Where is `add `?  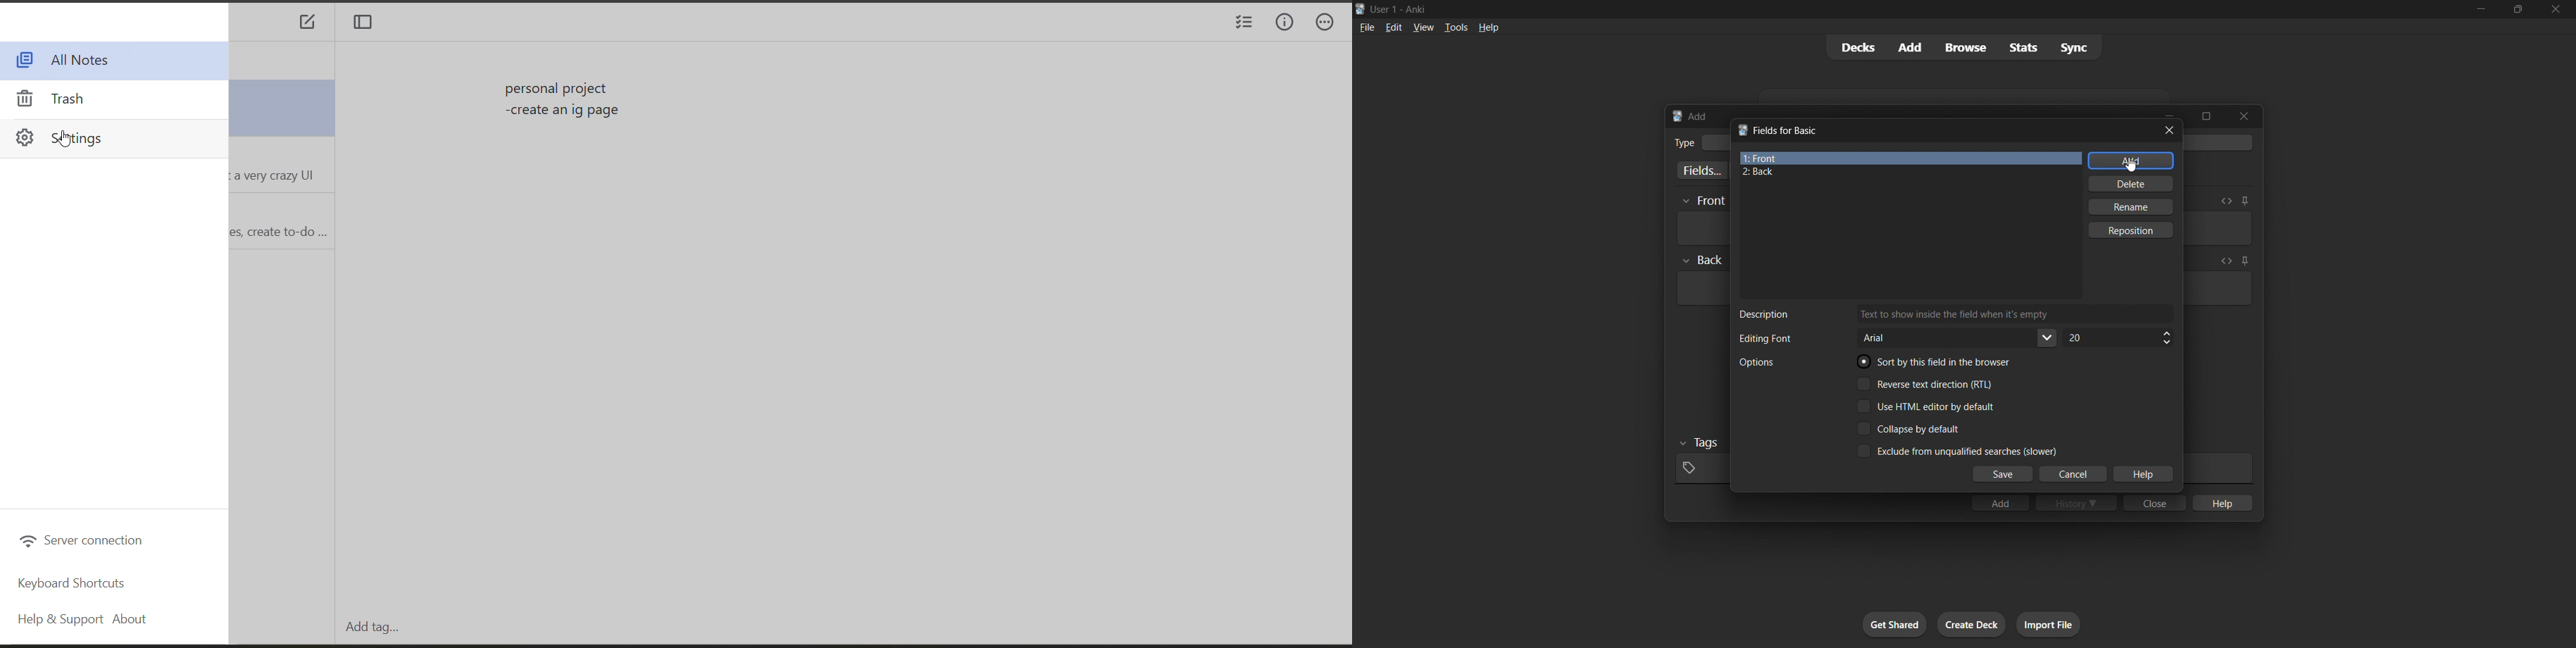 add  is located at coordinates (2131, 161).